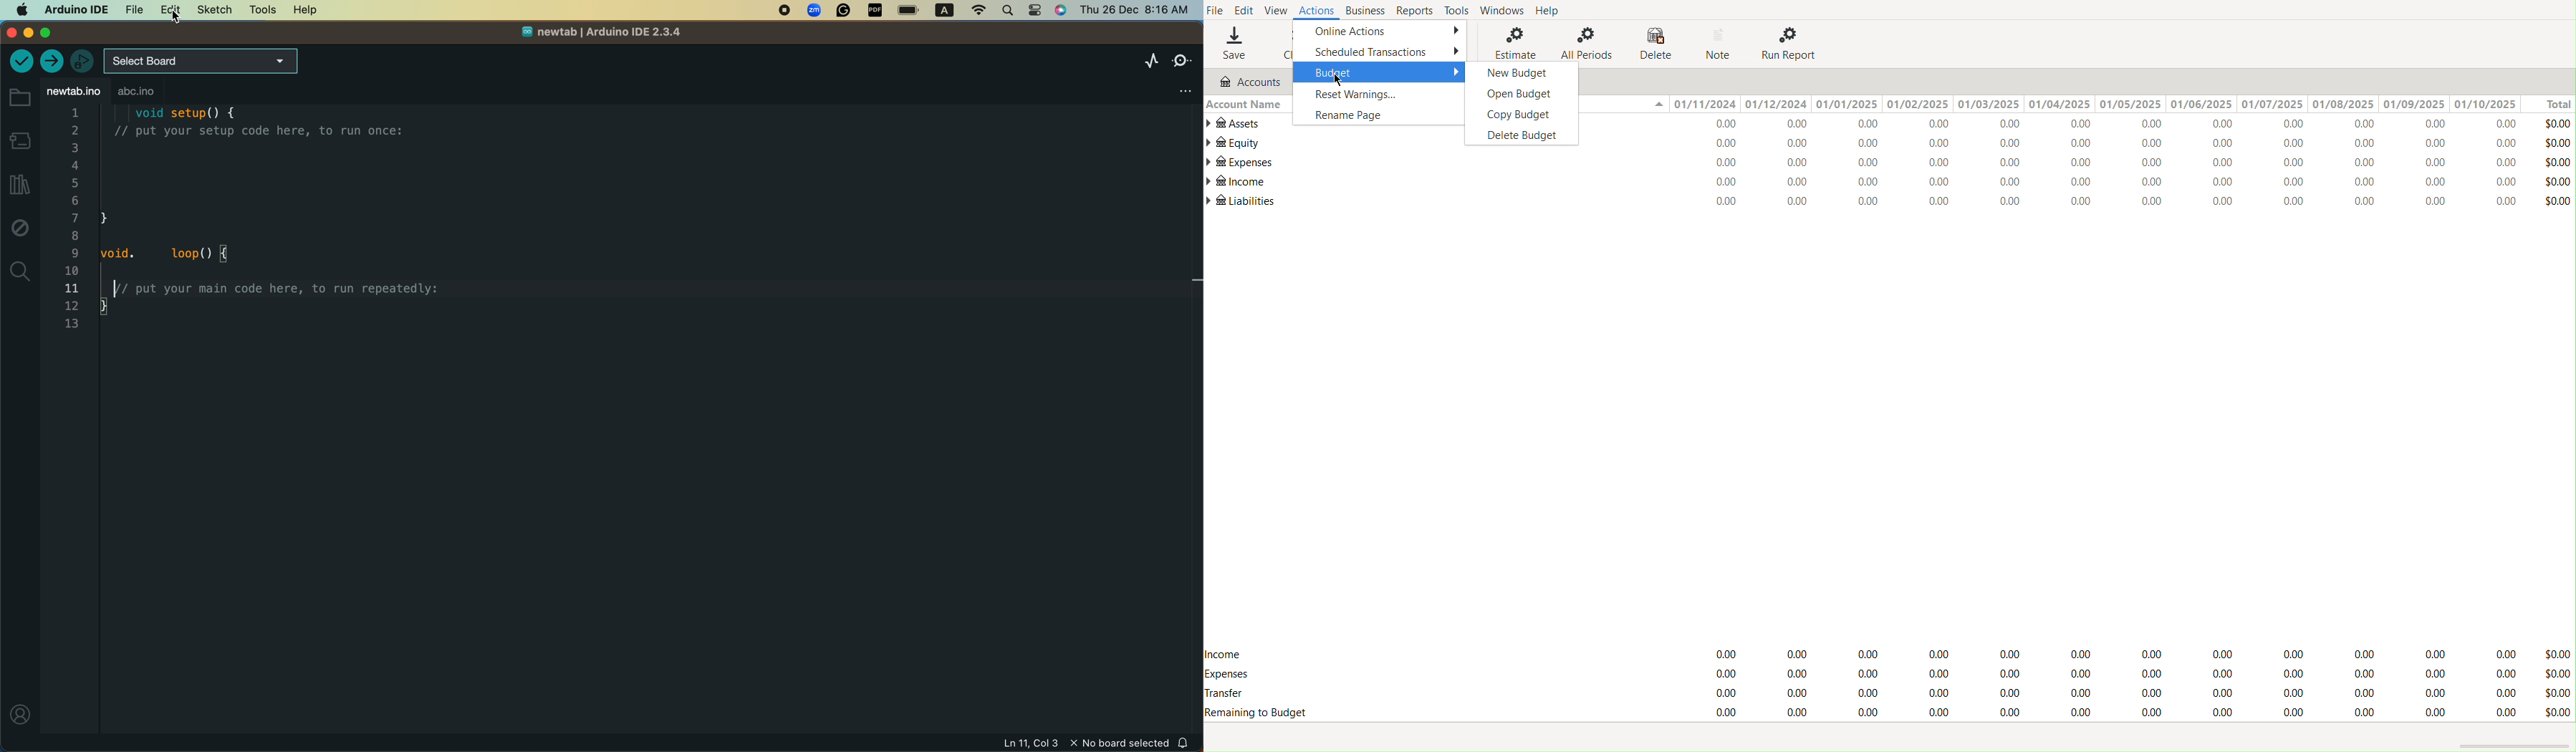 The image size is (2576, 756). I want to click on Assets Values, so click(2114, 125).